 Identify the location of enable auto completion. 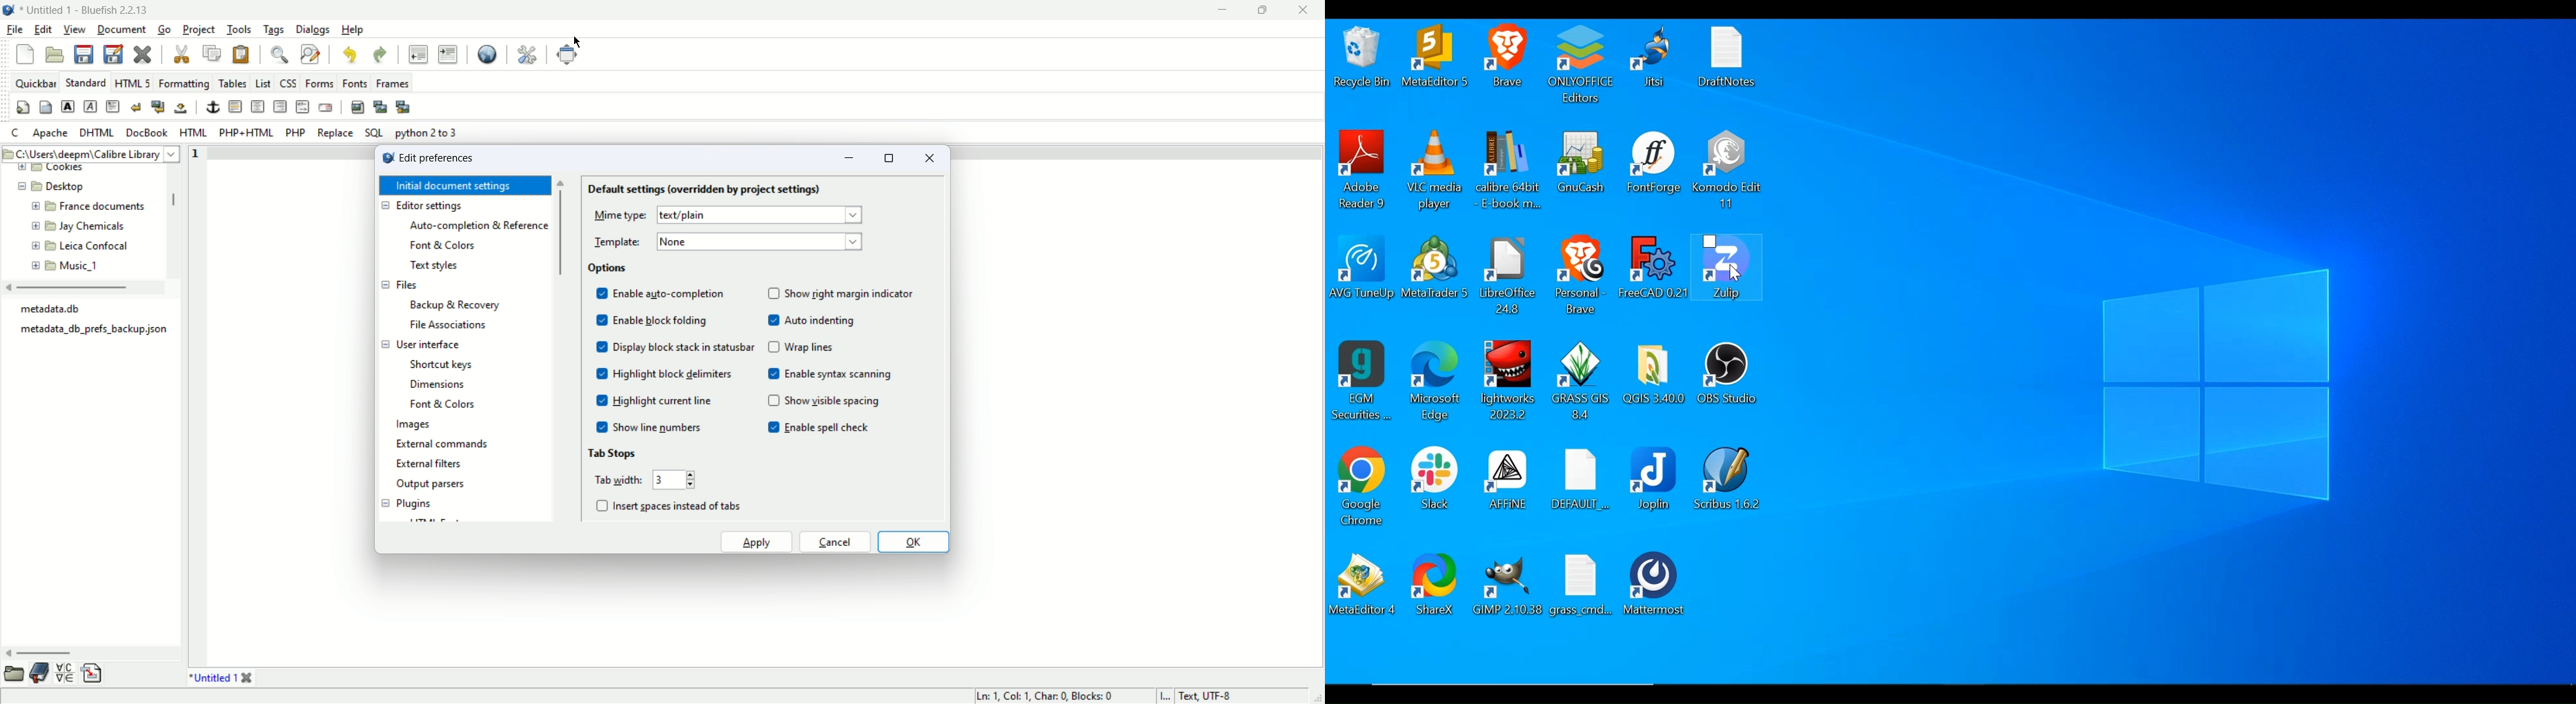
(670, 293).